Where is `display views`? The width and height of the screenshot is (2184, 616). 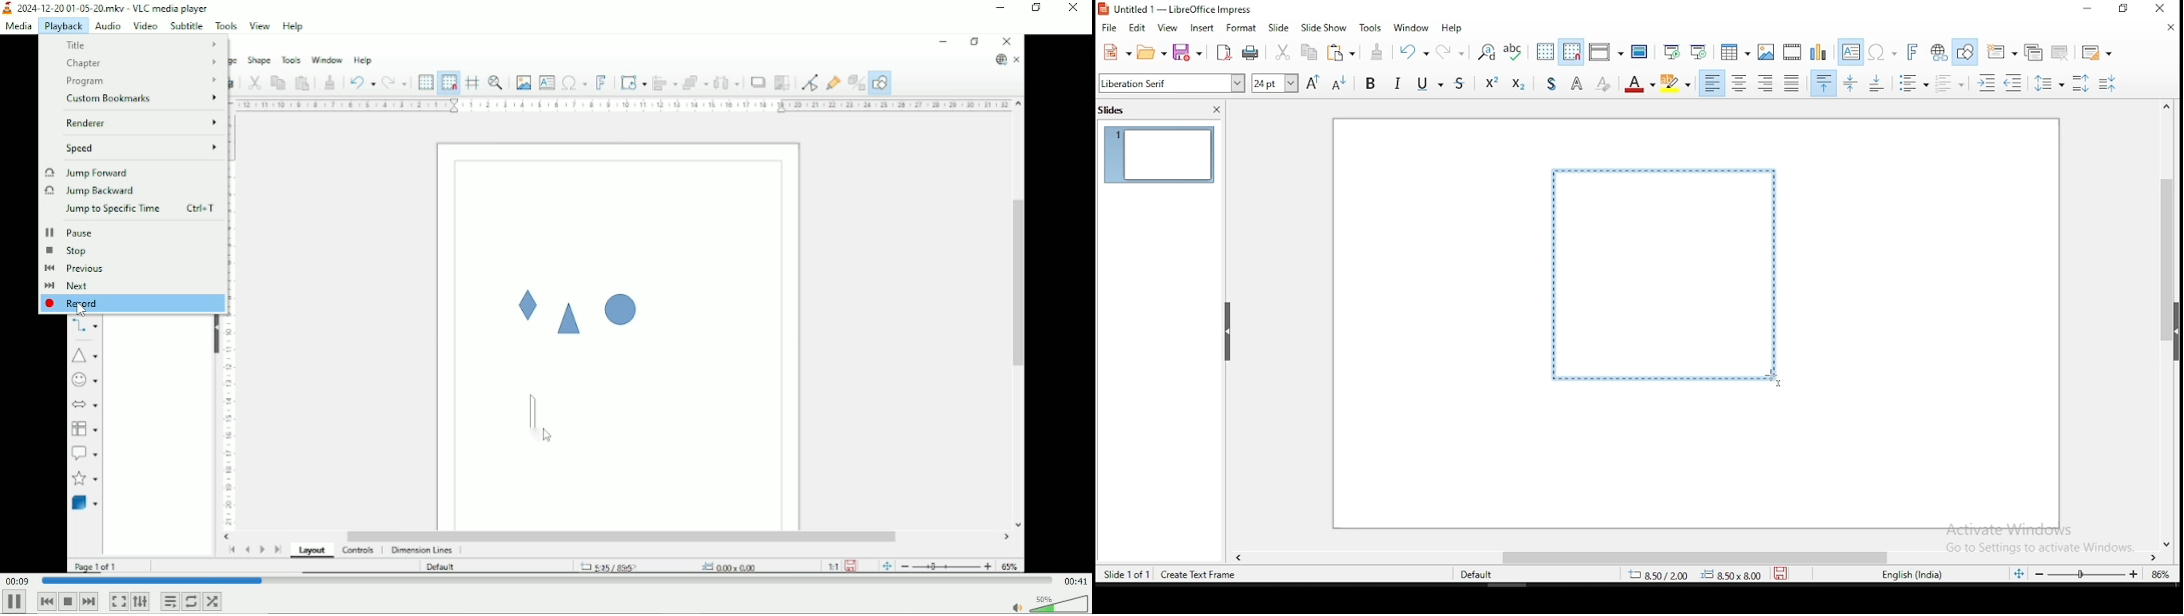 display views is located at coordinates (1607, 49).